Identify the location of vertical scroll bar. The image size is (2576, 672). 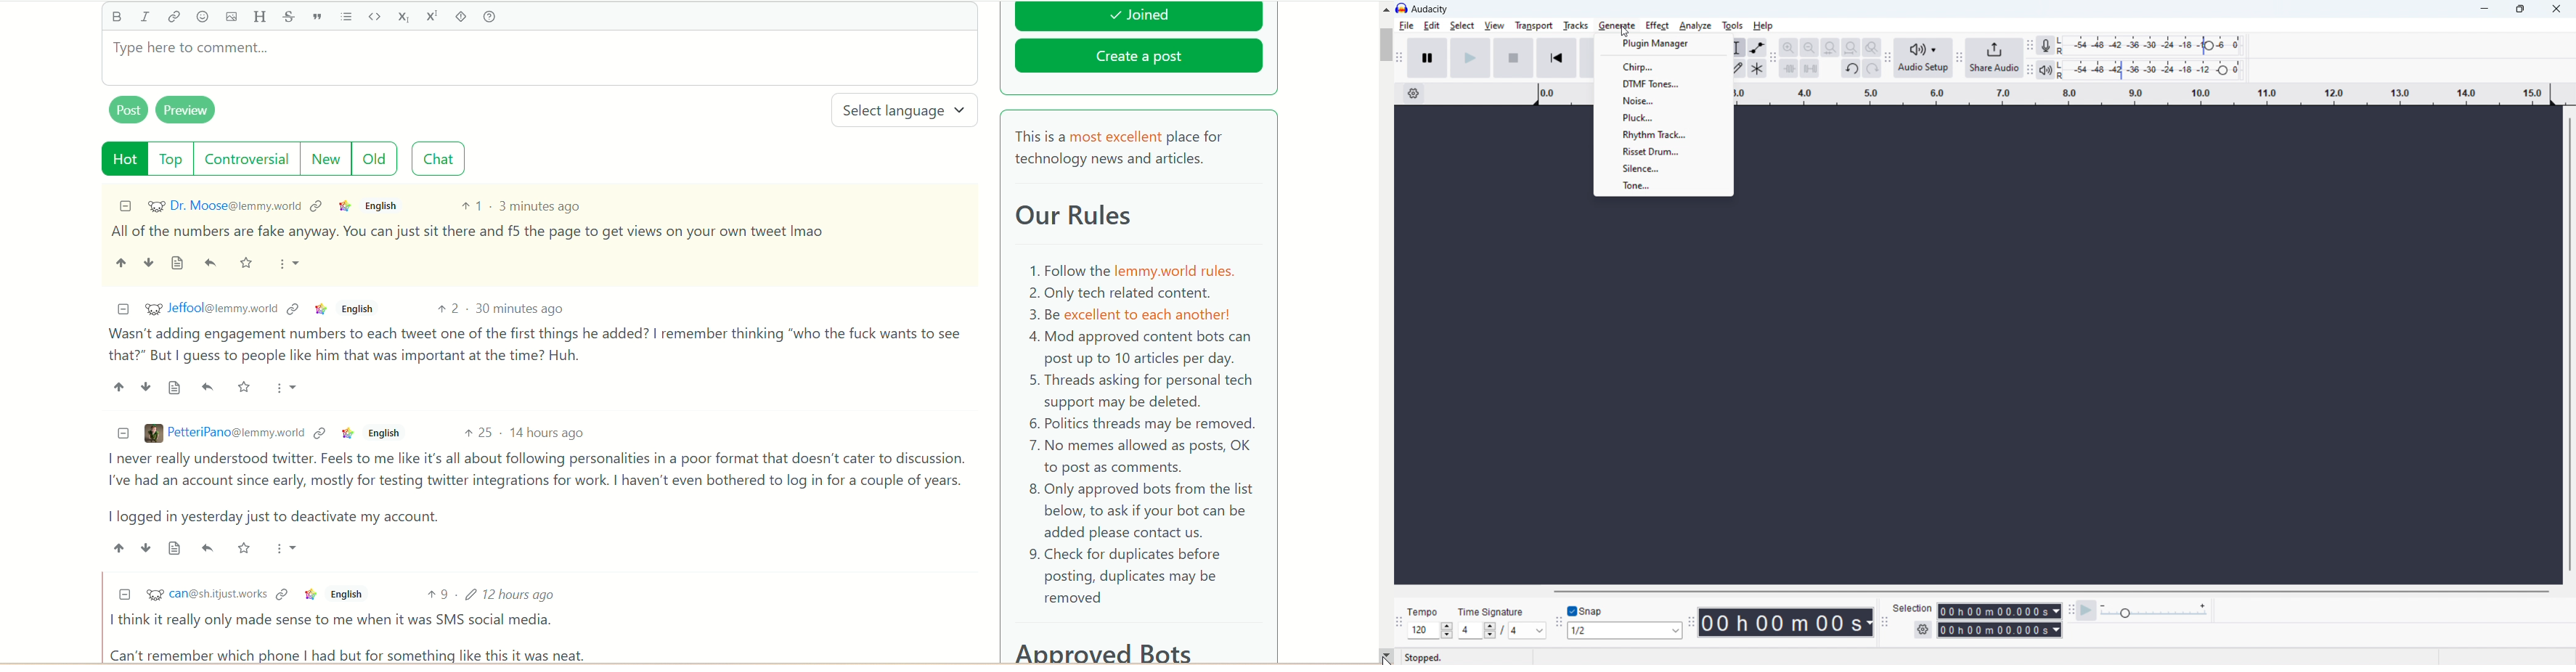
(1385, 332).